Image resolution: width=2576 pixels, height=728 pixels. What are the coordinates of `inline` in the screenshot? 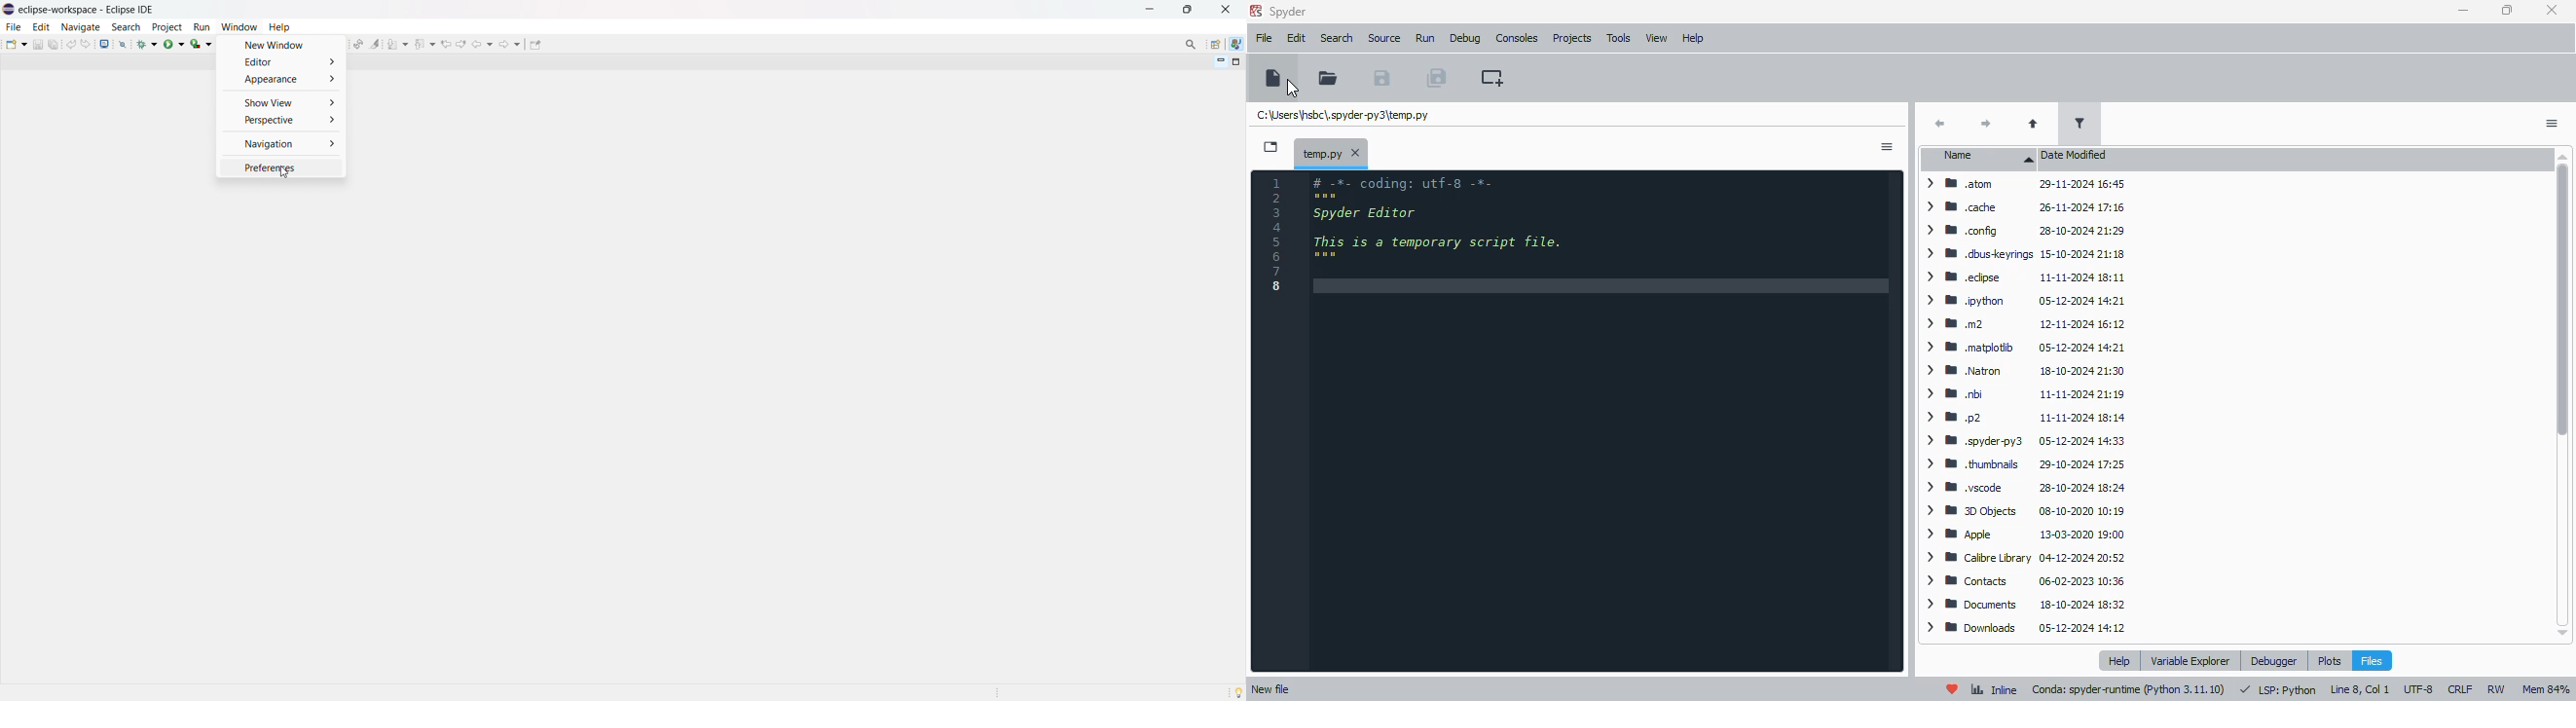 It's located at (1994, 689).